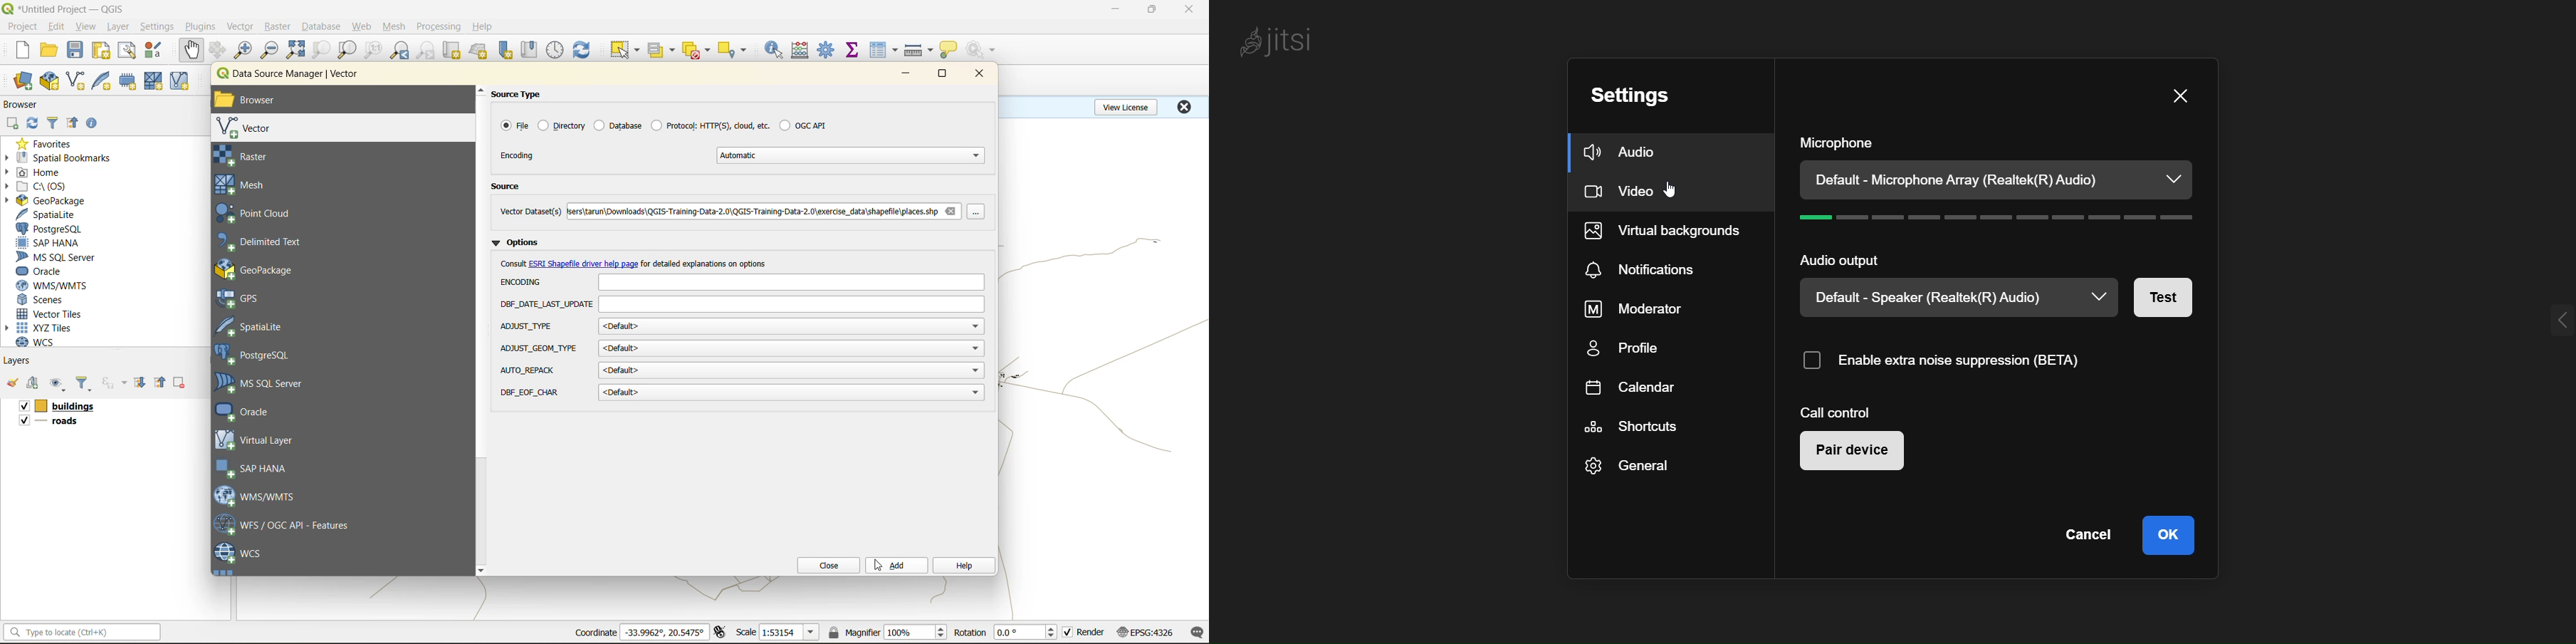 Image resolution: width=2576 pixels, height=644 pixels. What do you see at coordinates (104, 52) in the screenshot?
I see `print layout` at bounding box center [104, 52].